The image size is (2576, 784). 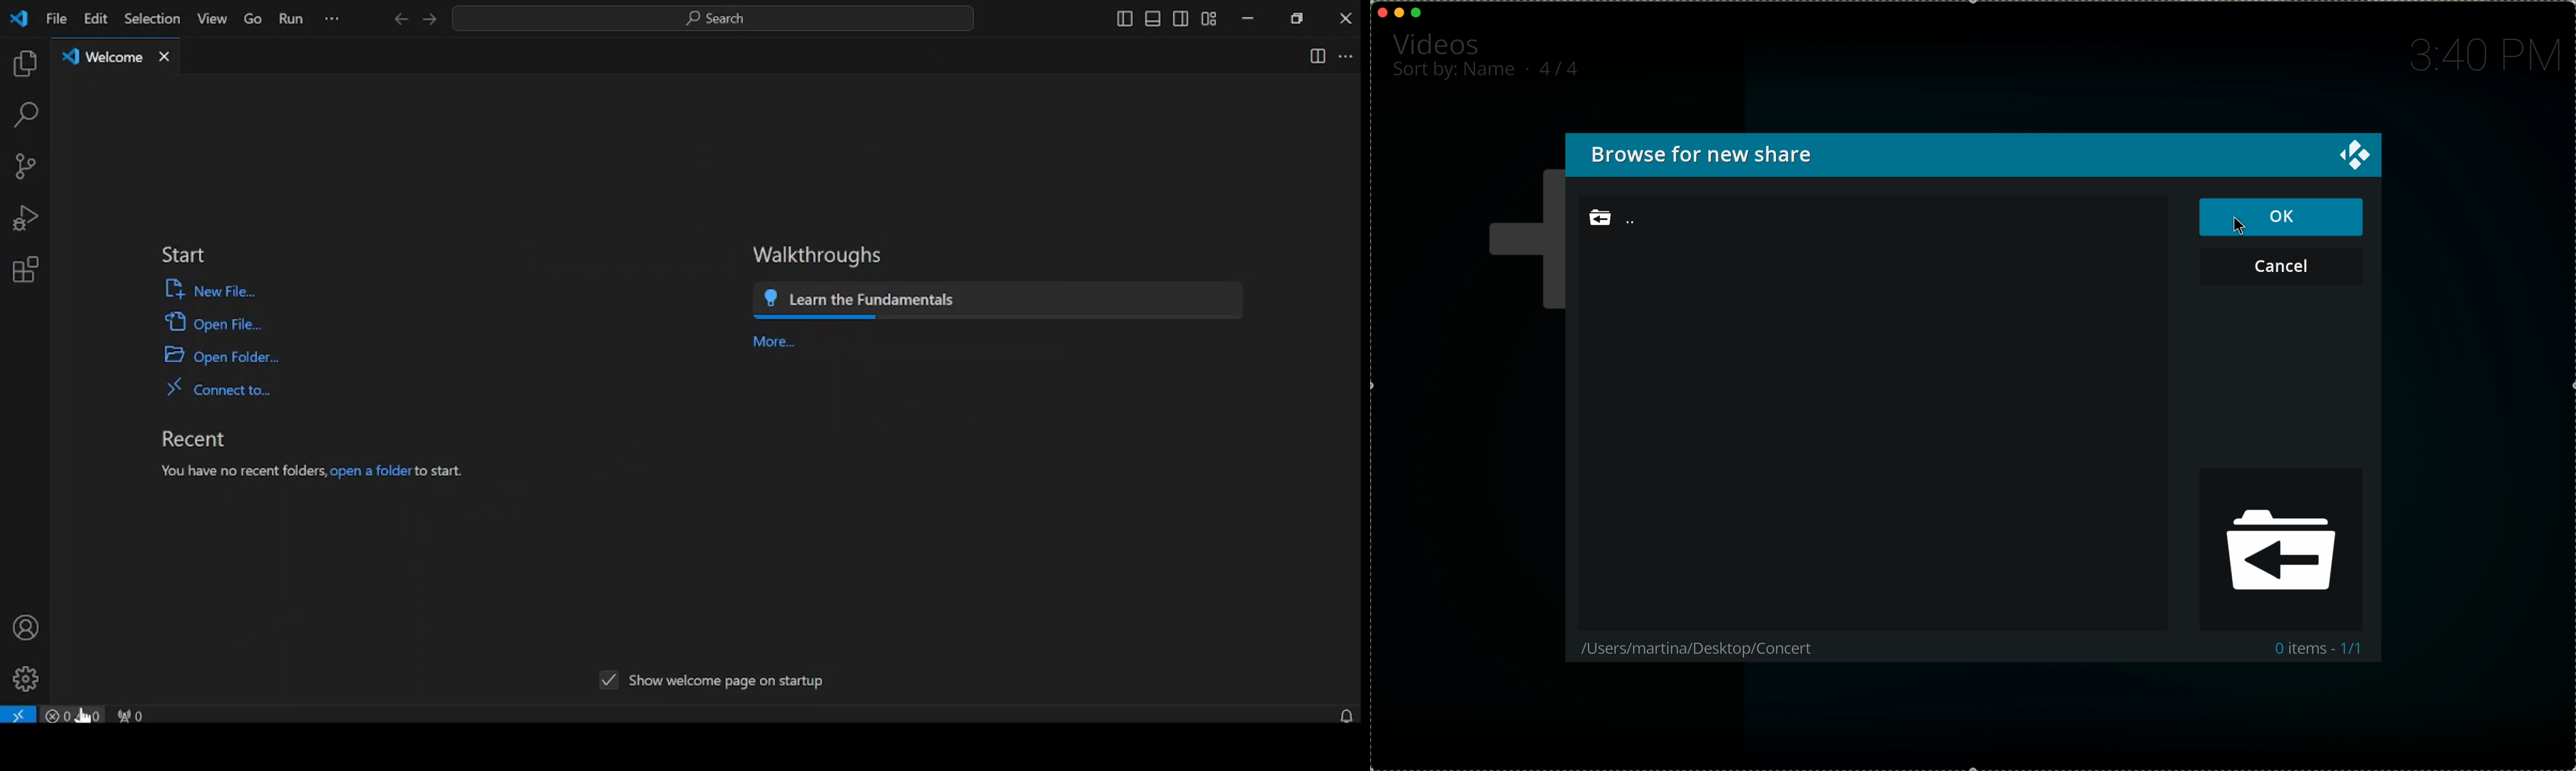 What do you see at coordinates (1703, 649) in the screenshot?
I see `file path` at bounding box center [1703, 649].